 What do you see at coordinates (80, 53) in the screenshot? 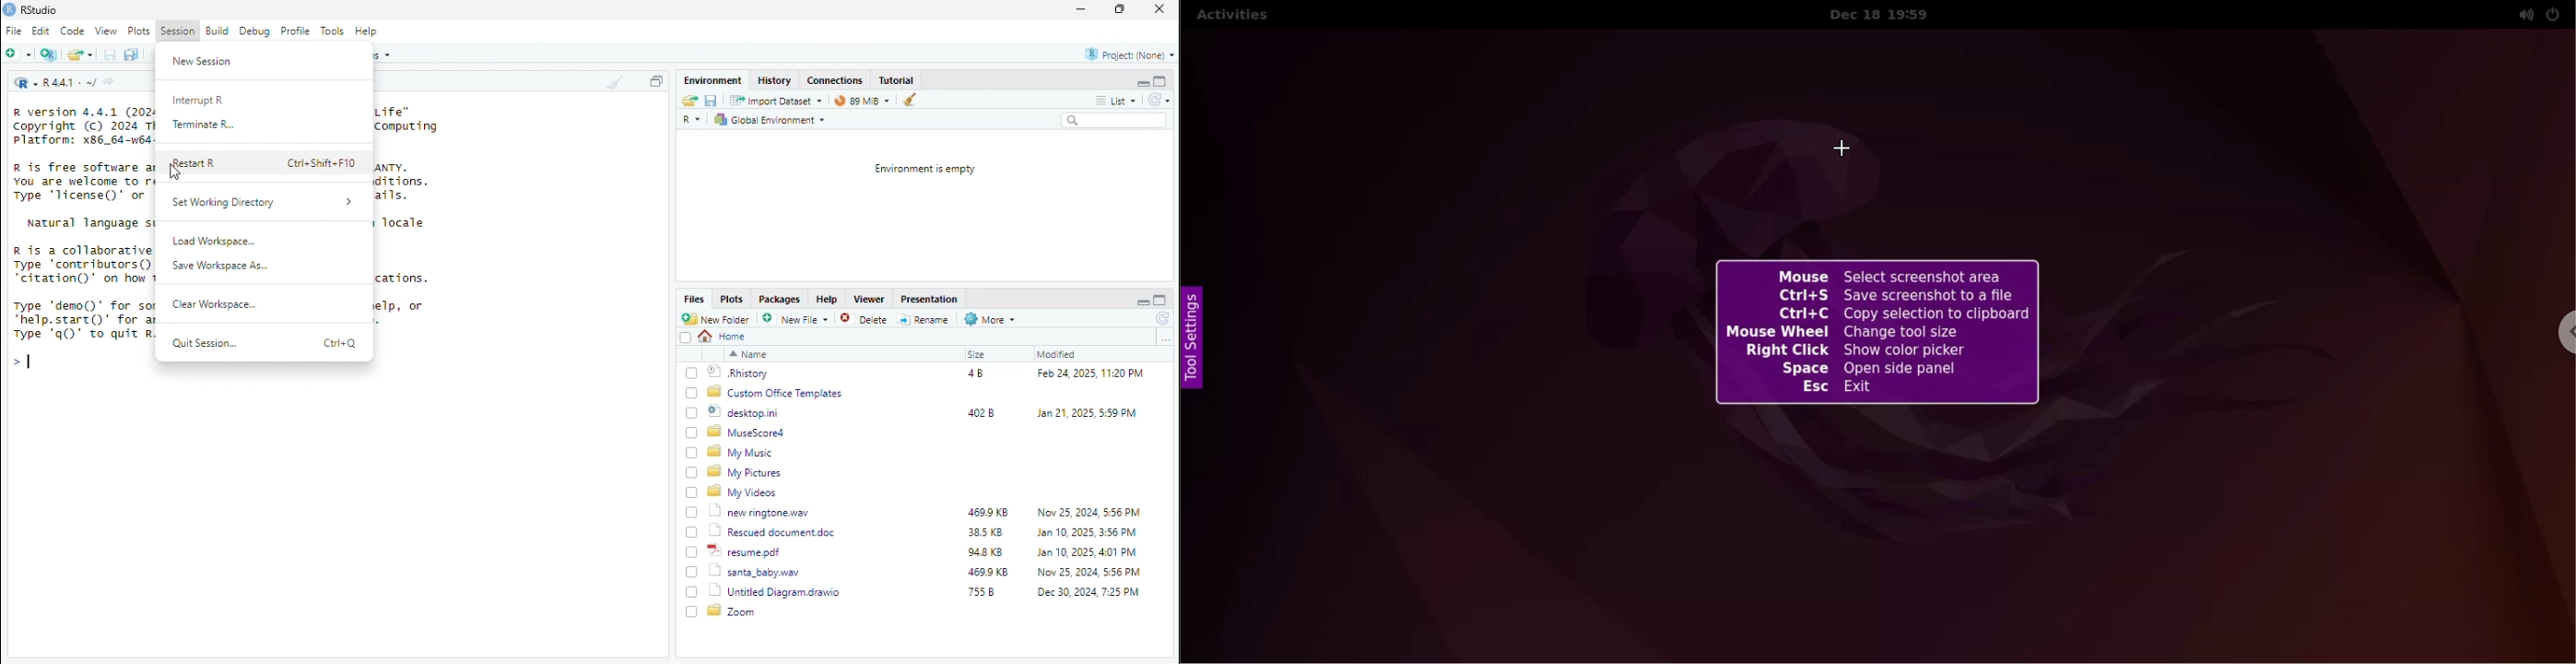
I see `open file` at bounding box center [80, 53].